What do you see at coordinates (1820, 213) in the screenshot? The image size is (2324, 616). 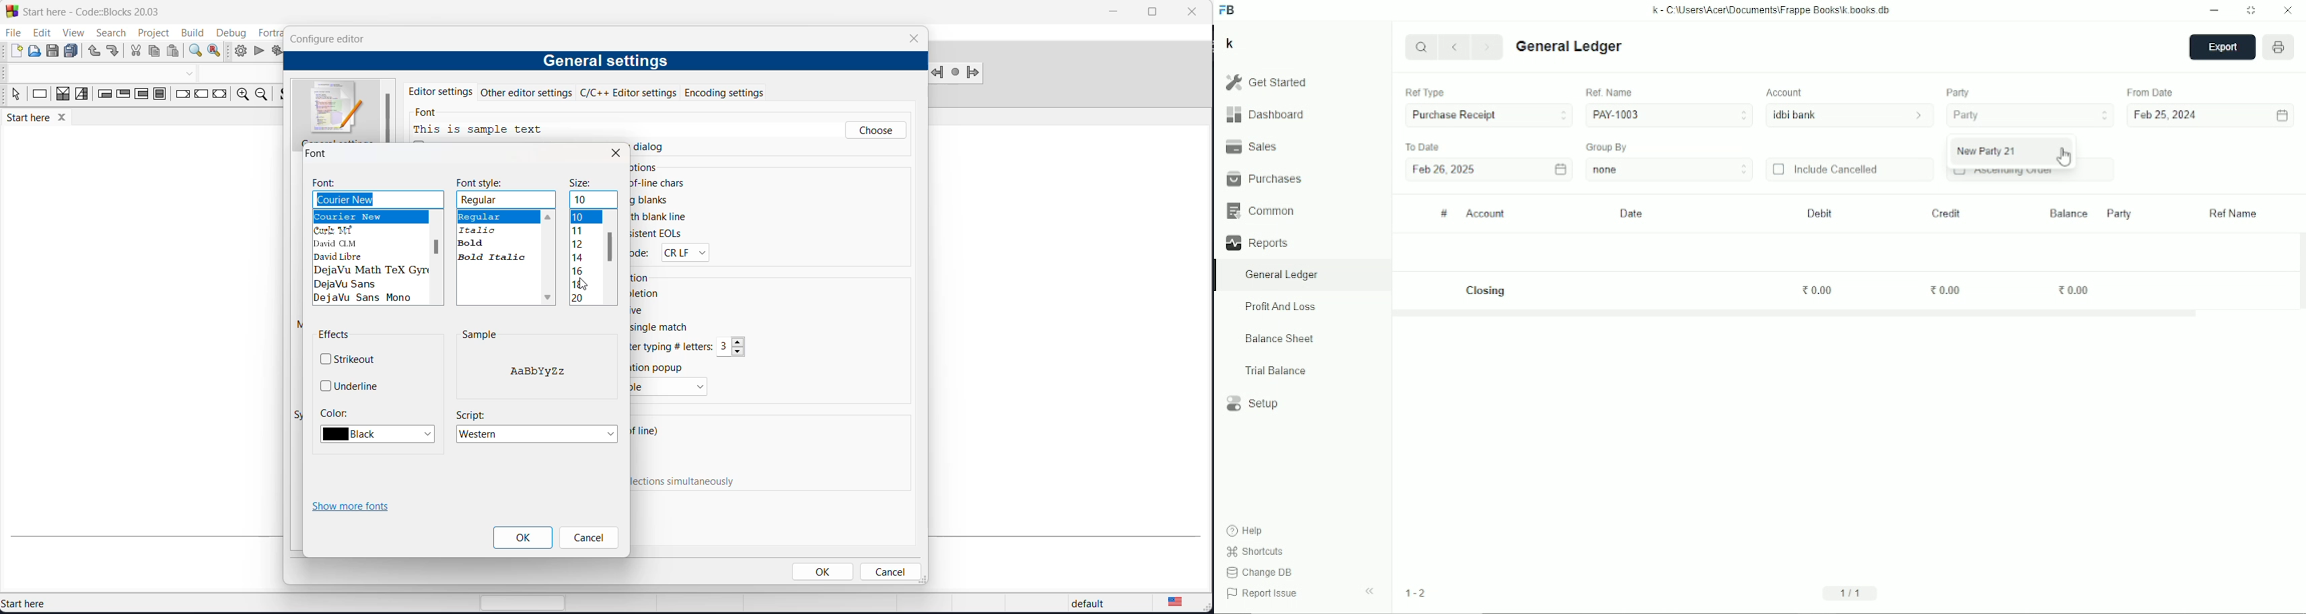 I see `Debit` at bounding box center [1820, 213].